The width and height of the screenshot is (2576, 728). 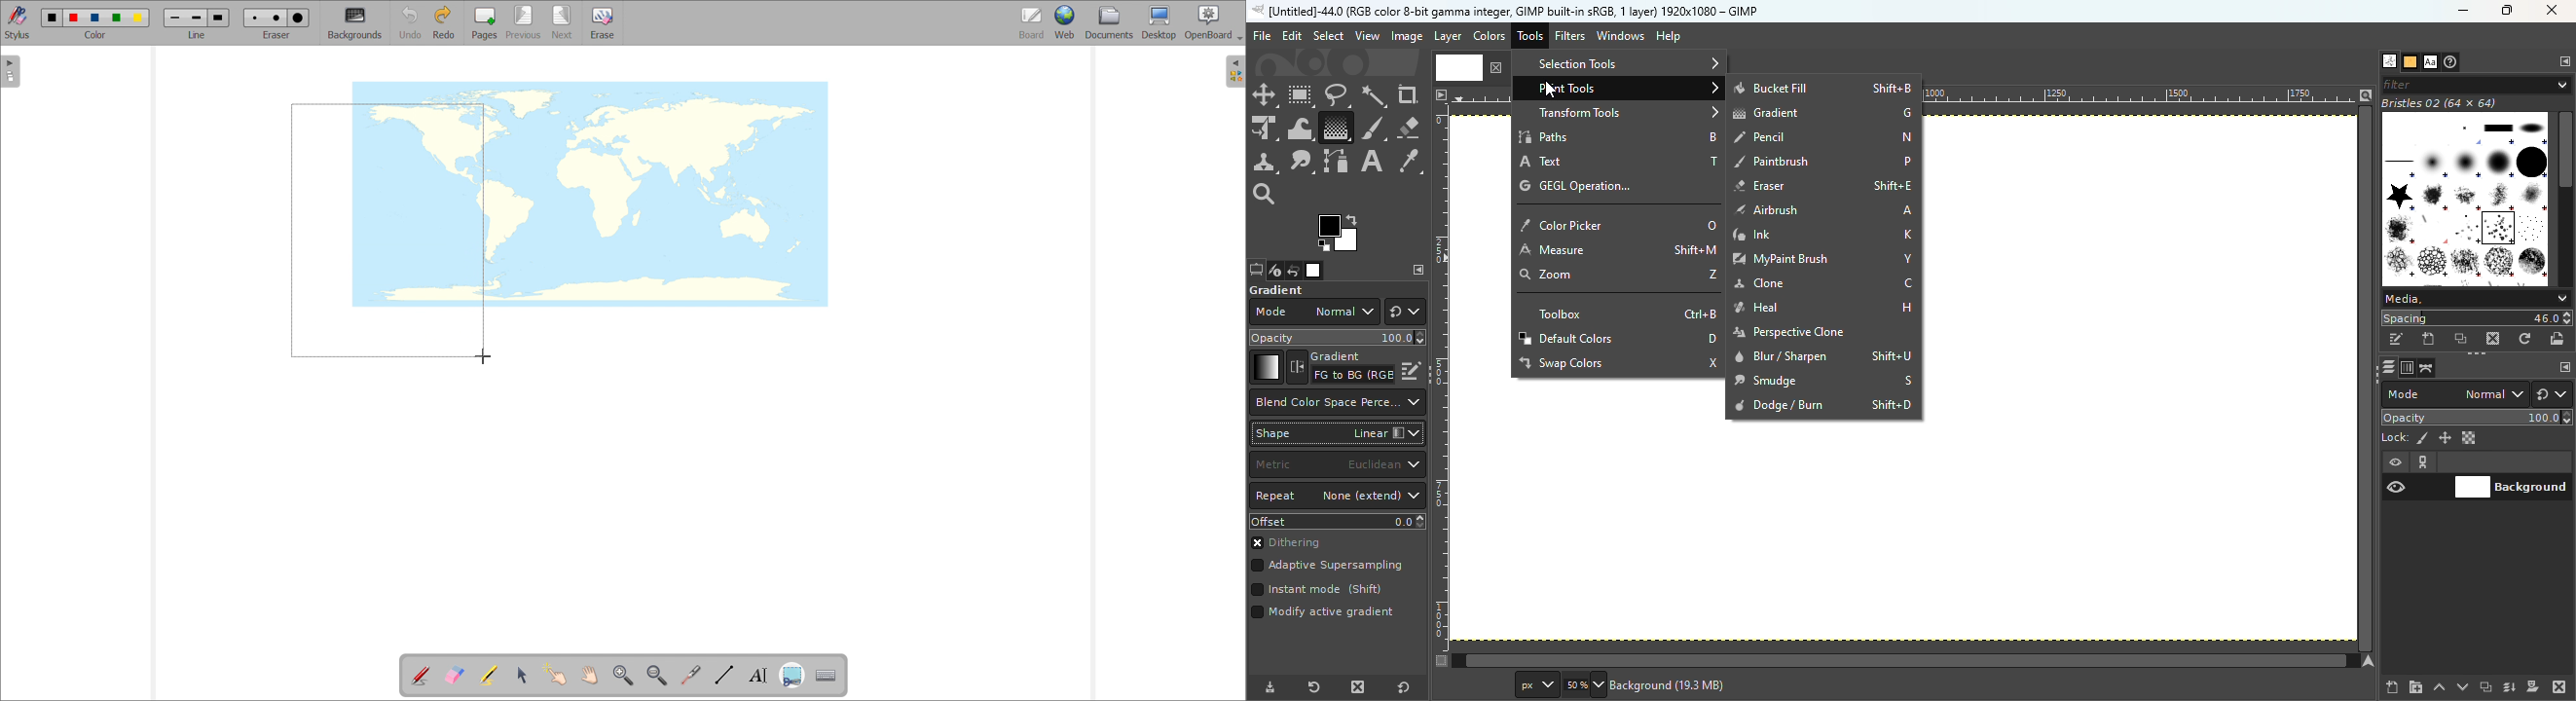 What do you see at coordinates (1337, 433) in the screenshot?
I see `Shape` at bounding box center [1337, 433].